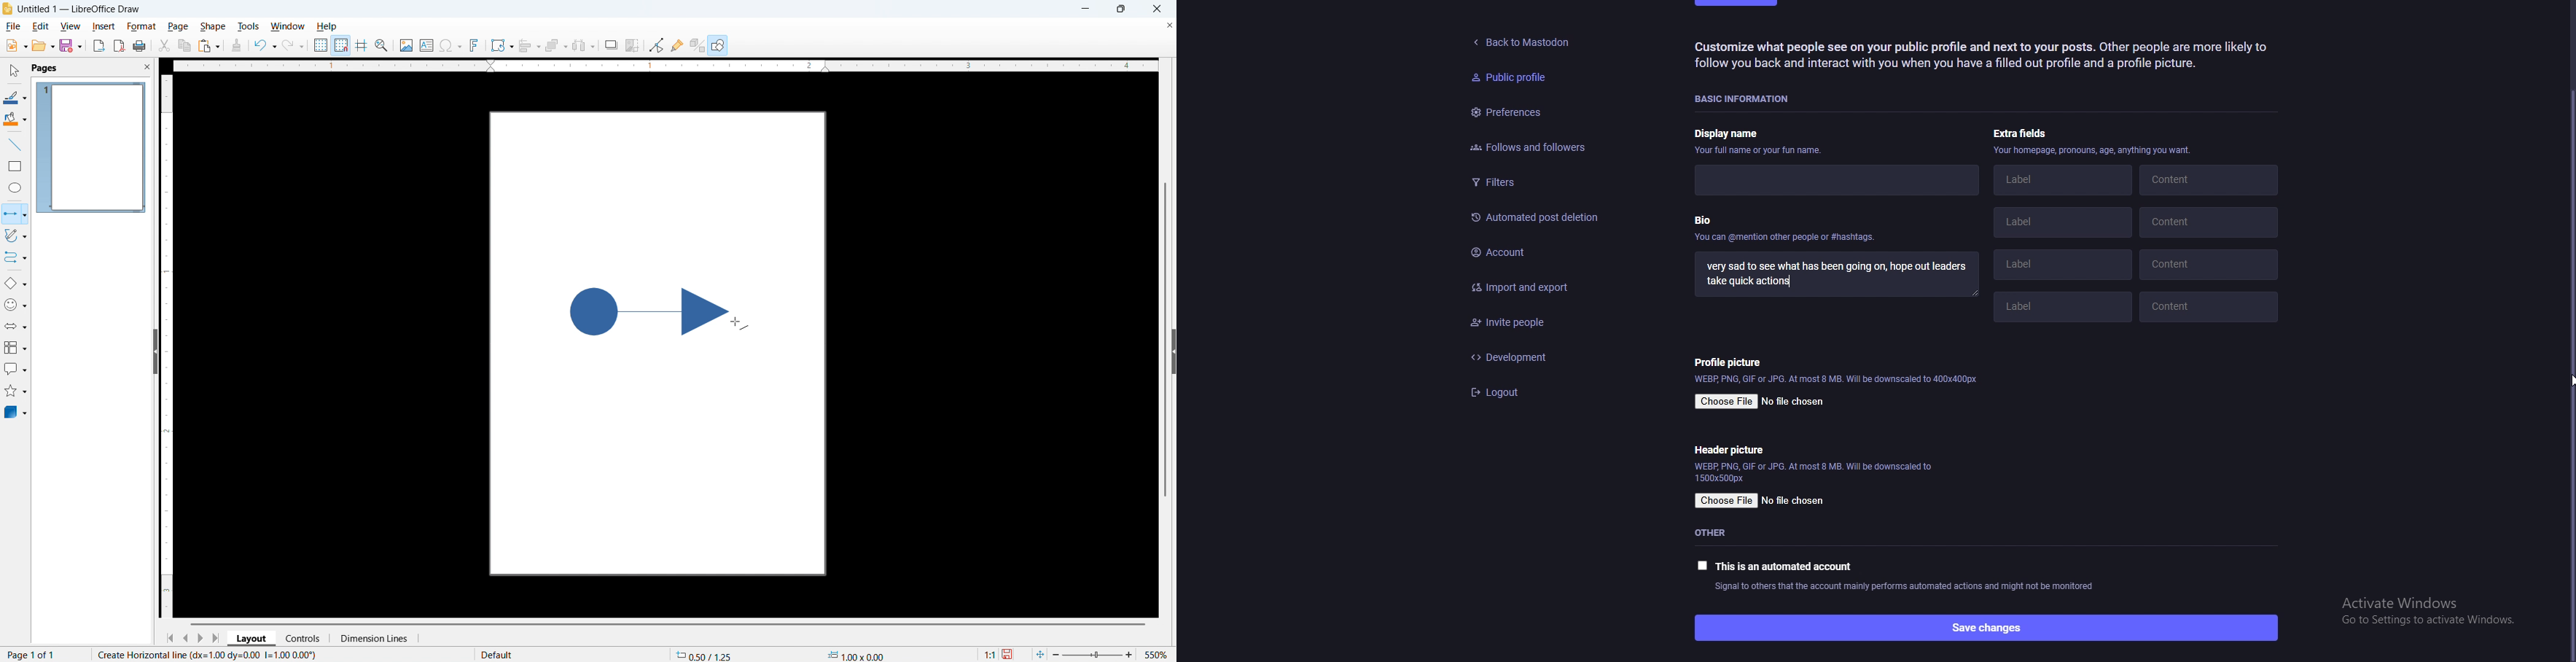 The image size is (2576, 672). I want to click on other, so click(1719, 533).